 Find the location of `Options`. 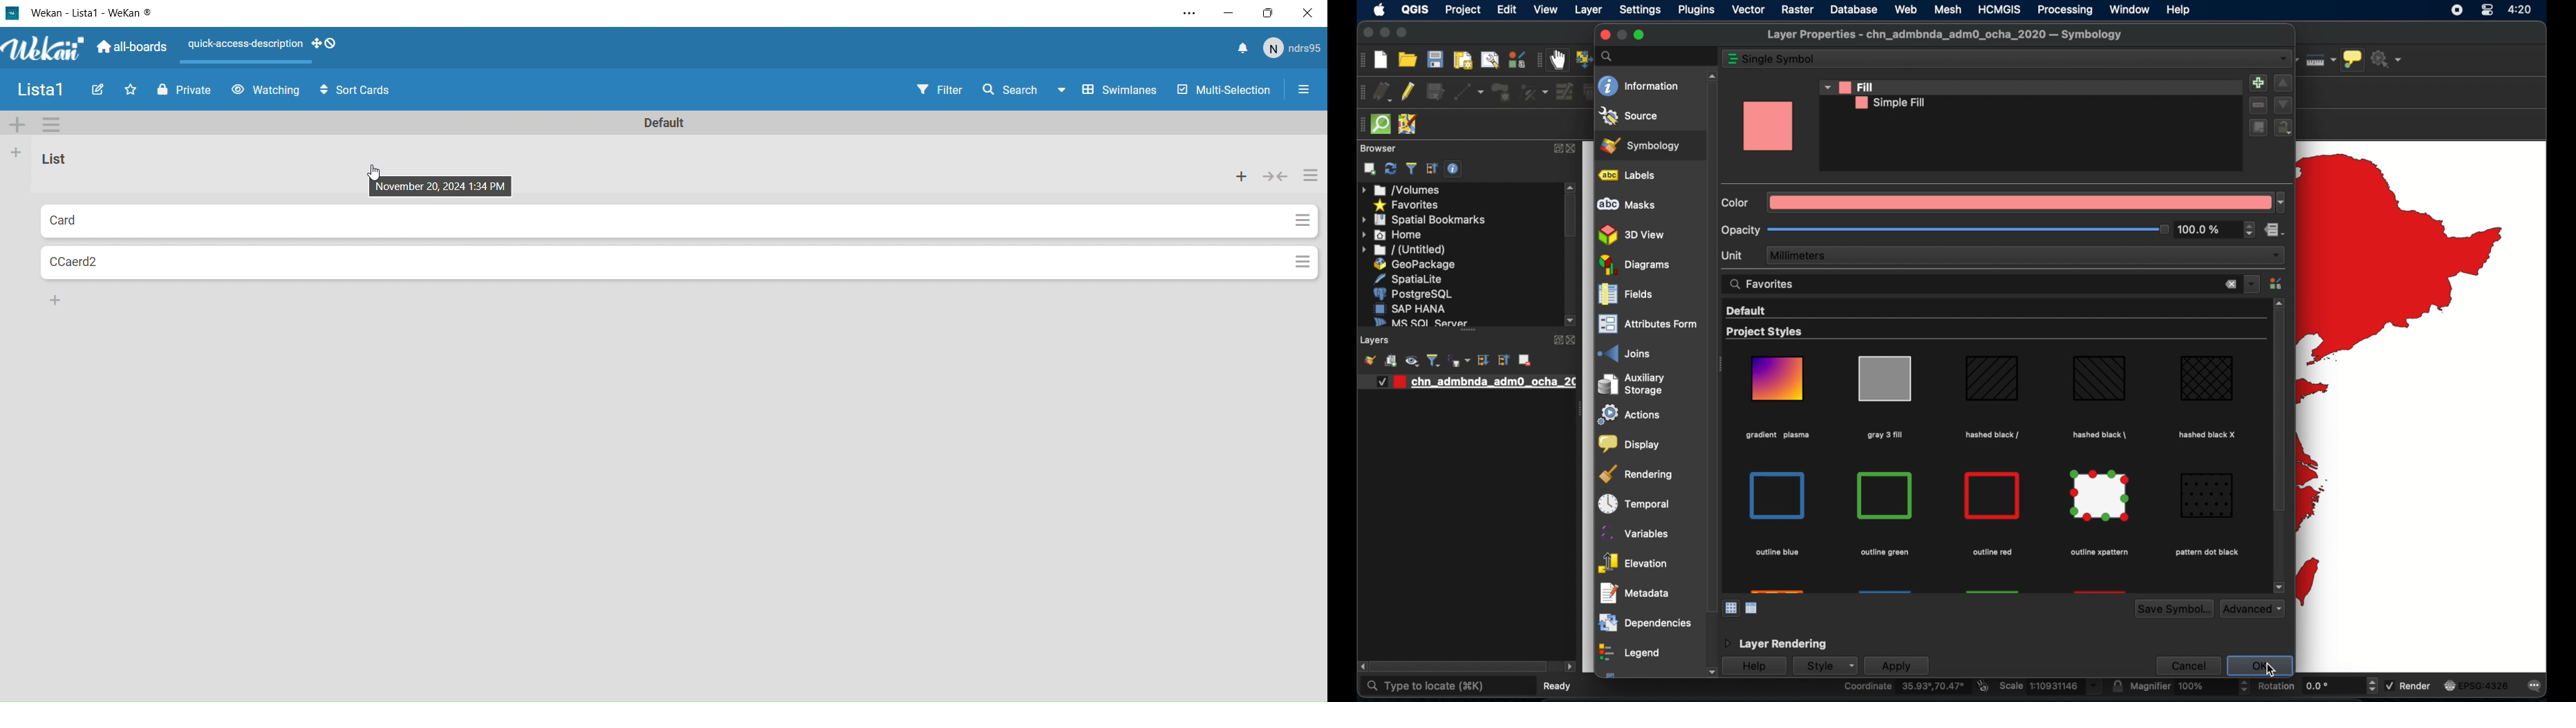

Options is located at coordinates (1302, 262).